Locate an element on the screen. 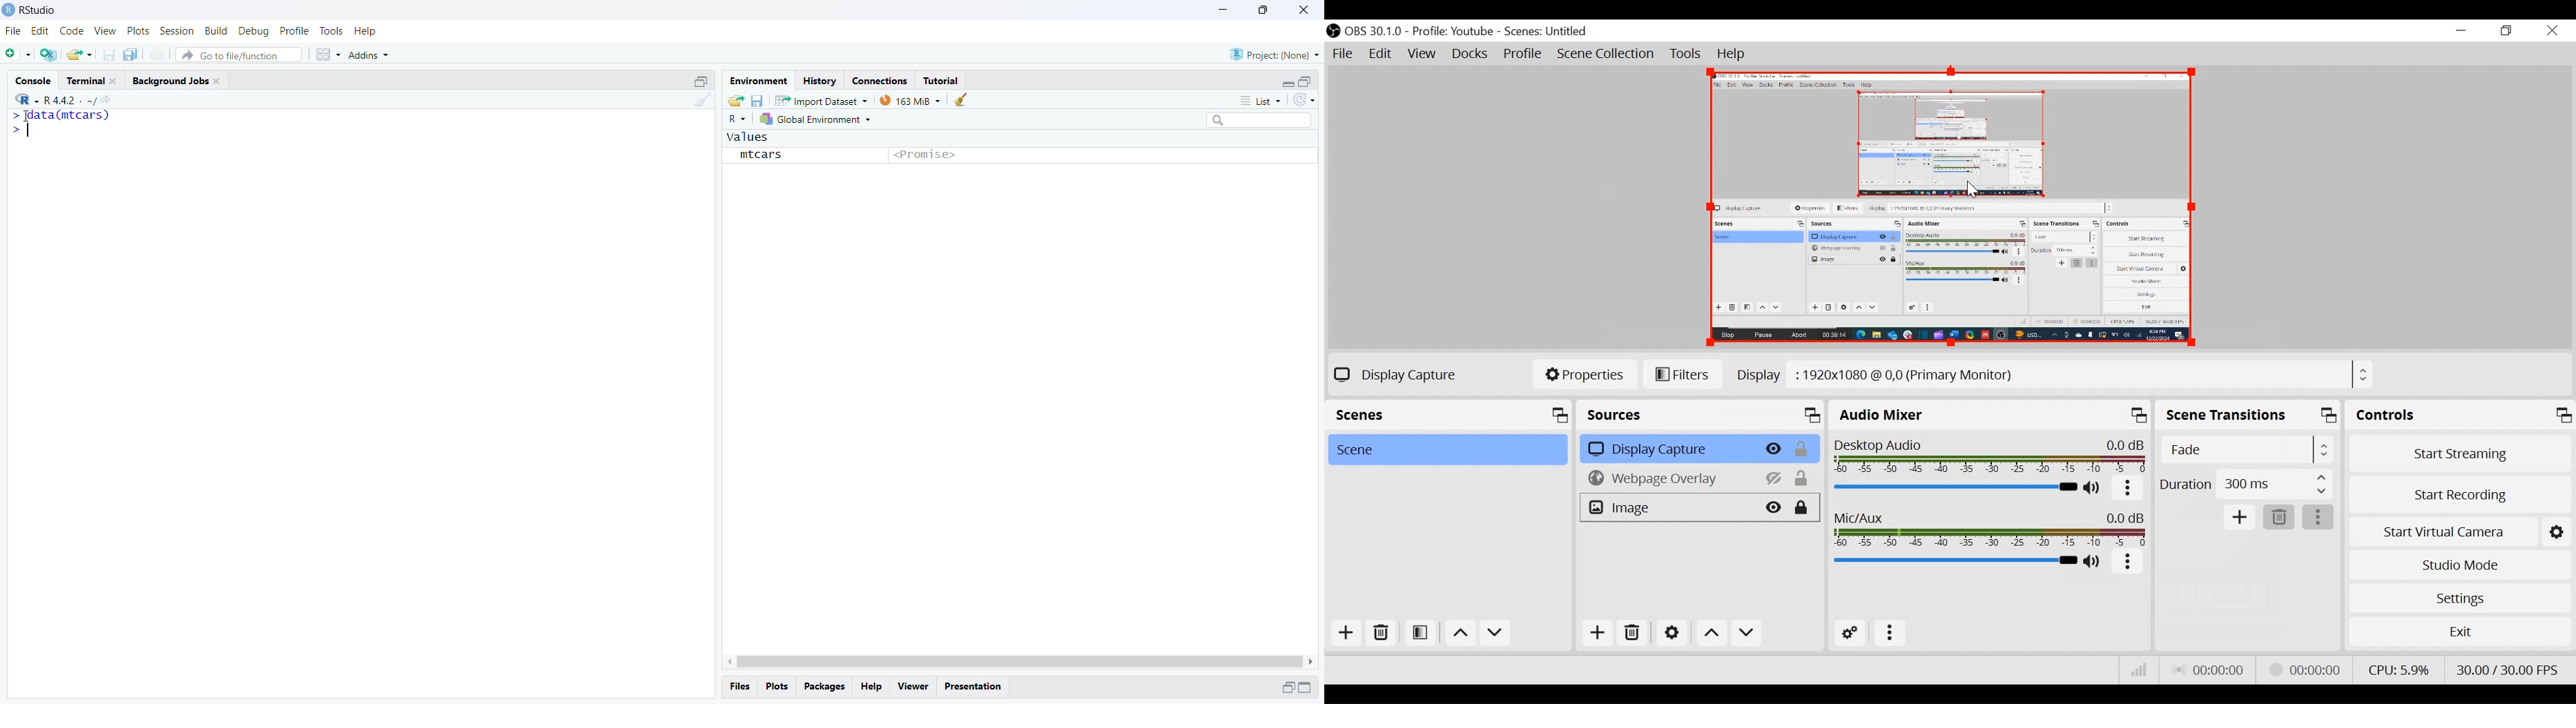 The height and width of the screenshot is (728, 2576). Hide/Display is located at coordinates (1771, 478).